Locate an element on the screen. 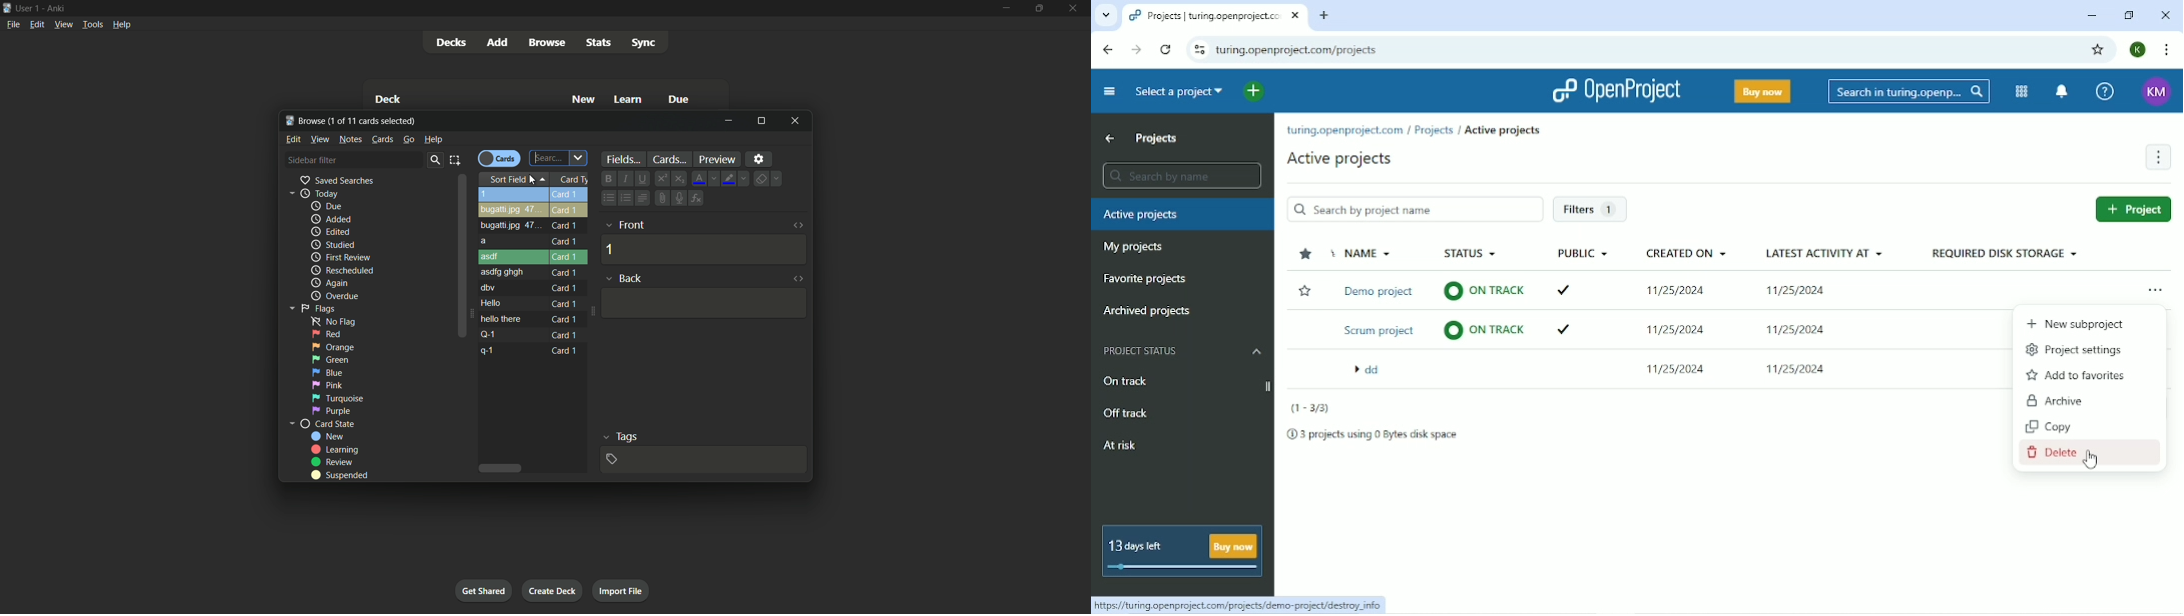 This screenshot has height=616, width=2184. Archived projects is located at coordinates (1148, 311).